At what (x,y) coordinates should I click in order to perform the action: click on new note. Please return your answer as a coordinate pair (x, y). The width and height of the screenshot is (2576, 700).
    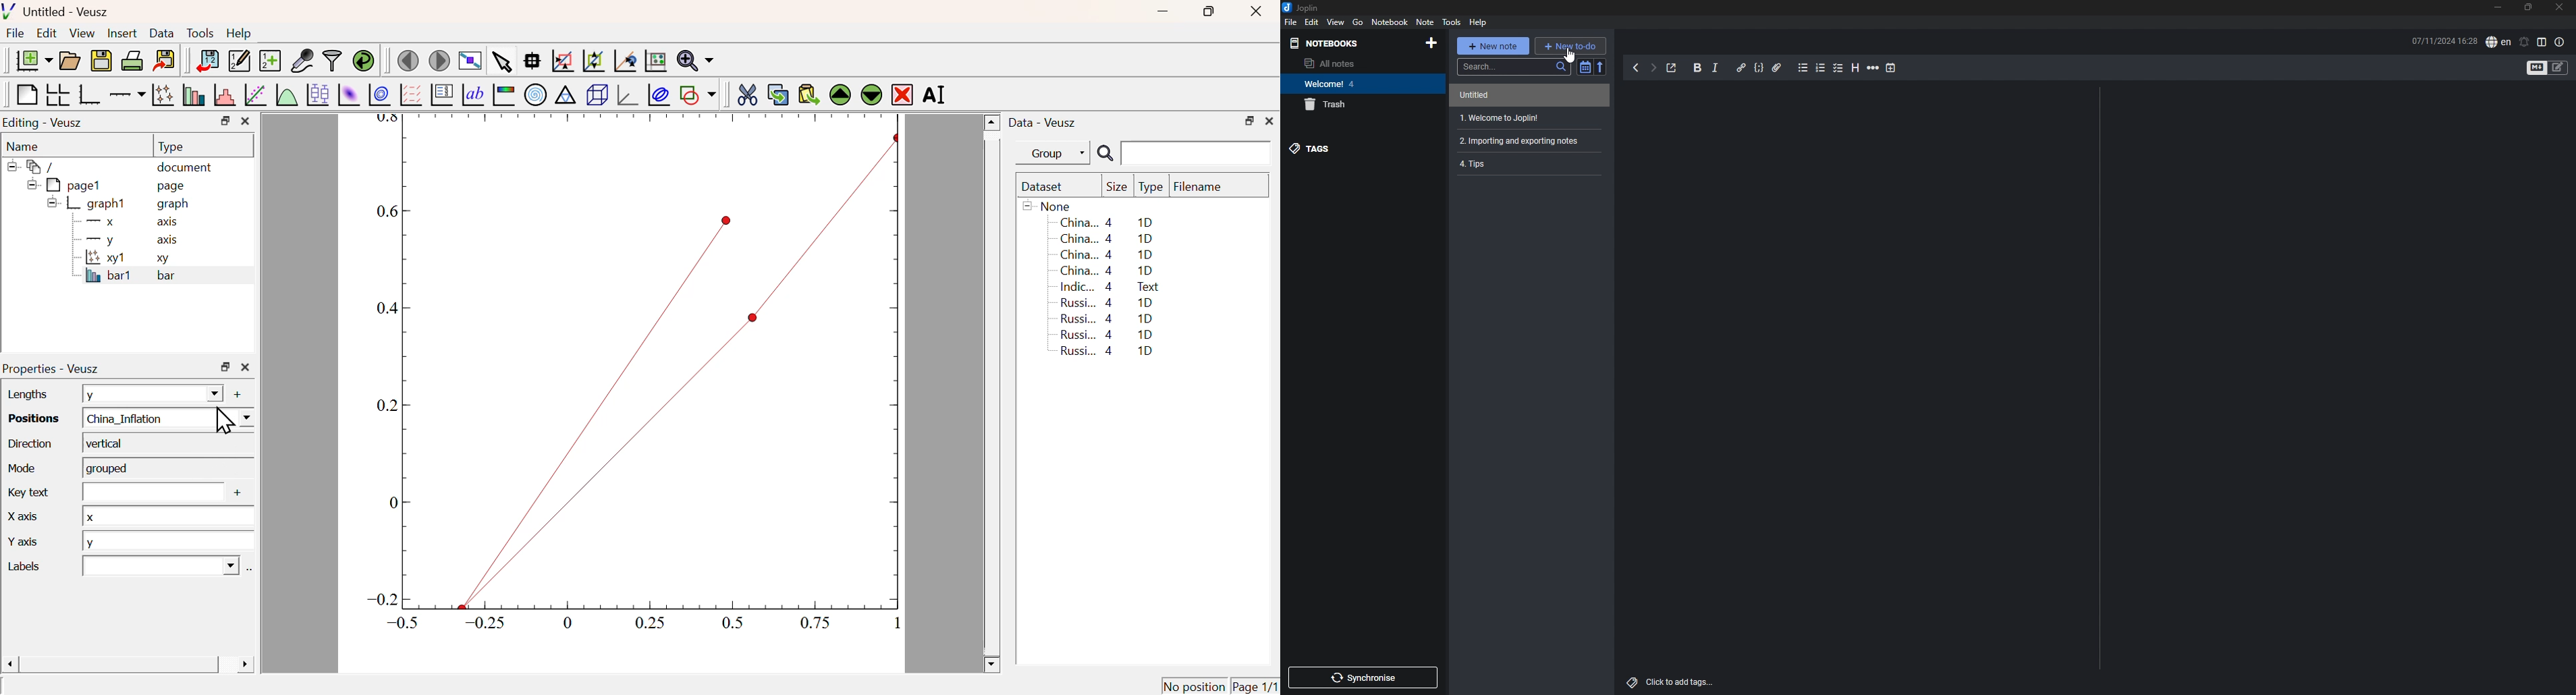
    Looking at the image, I should click on (1493, 45).